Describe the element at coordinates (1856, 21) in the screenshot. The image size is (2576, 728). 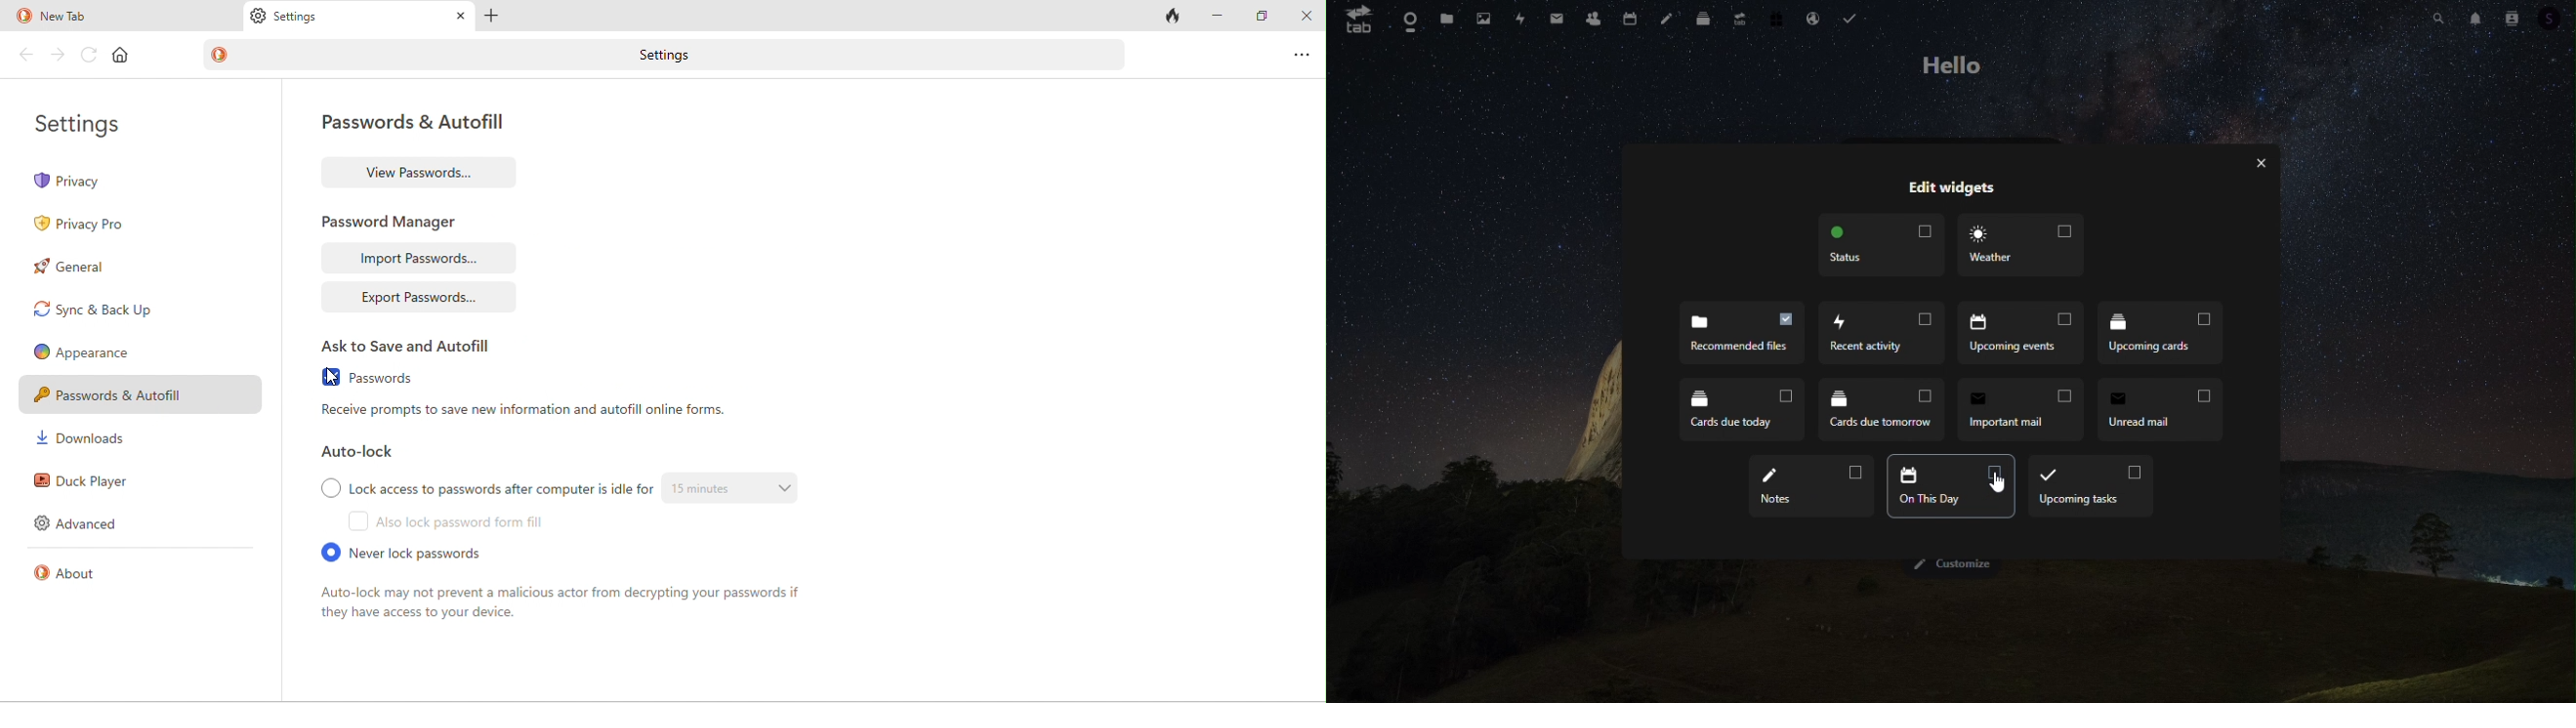
I see `Task` at that location.